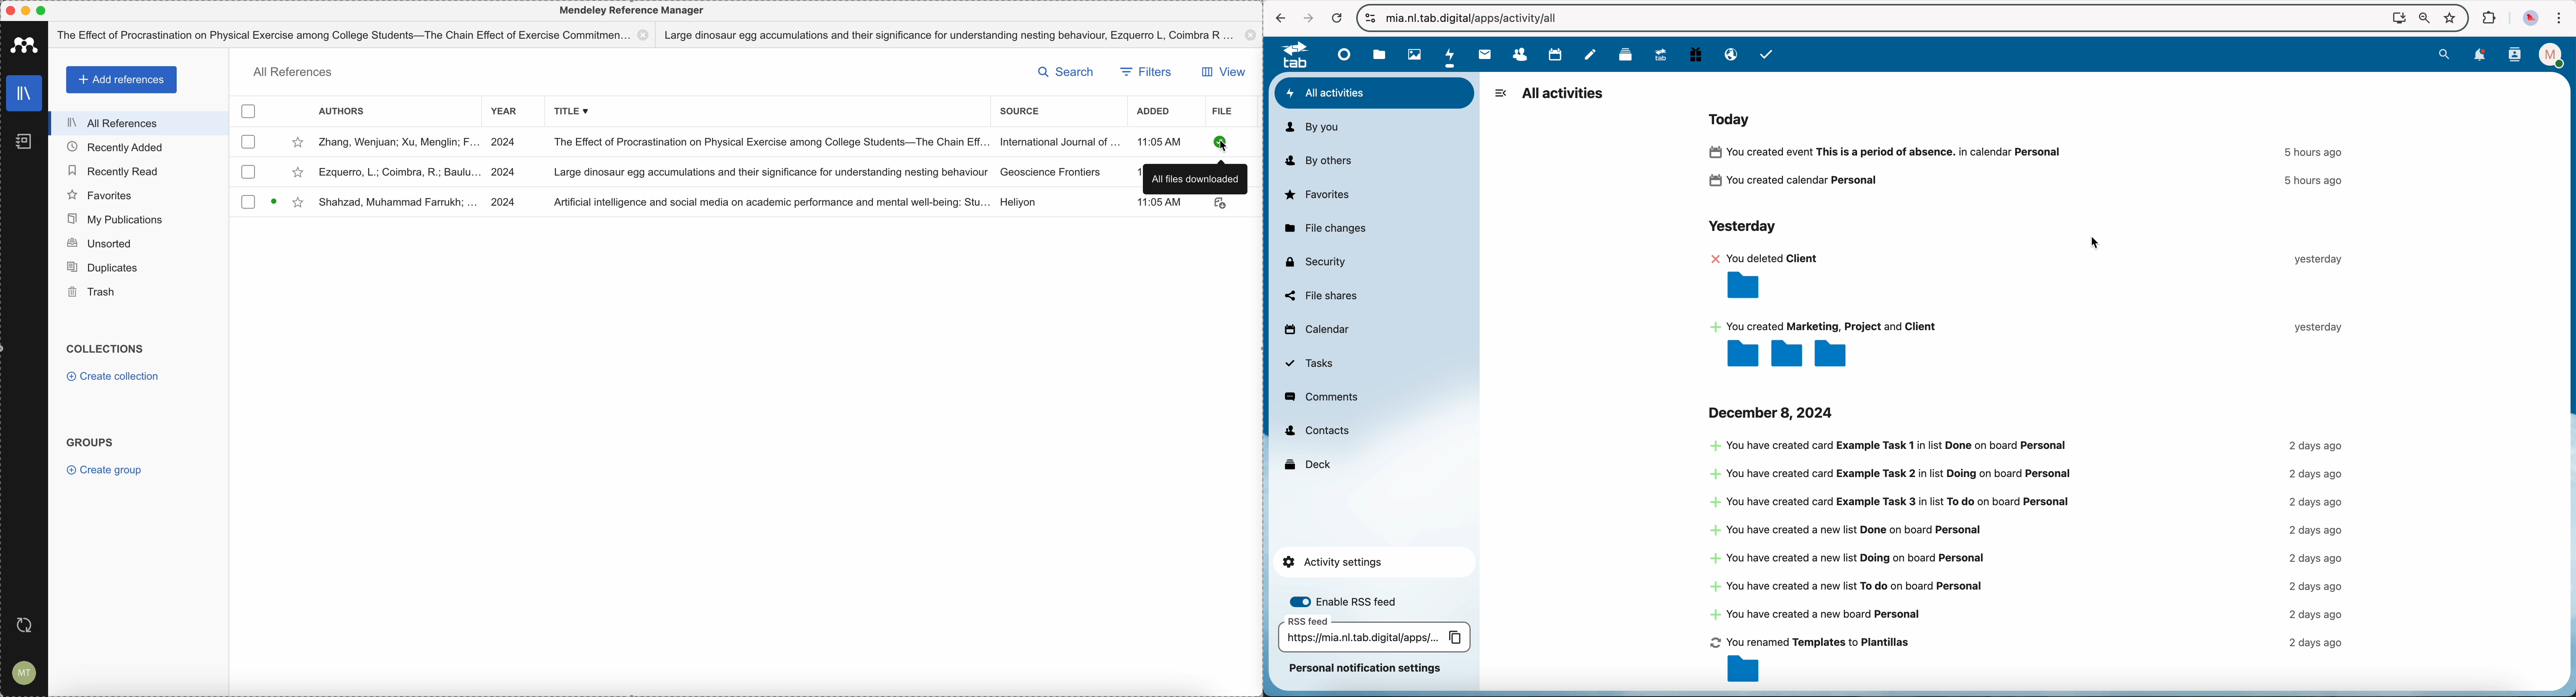 The image size is (2576, 700). I want to click on search, so click(2444, 54).